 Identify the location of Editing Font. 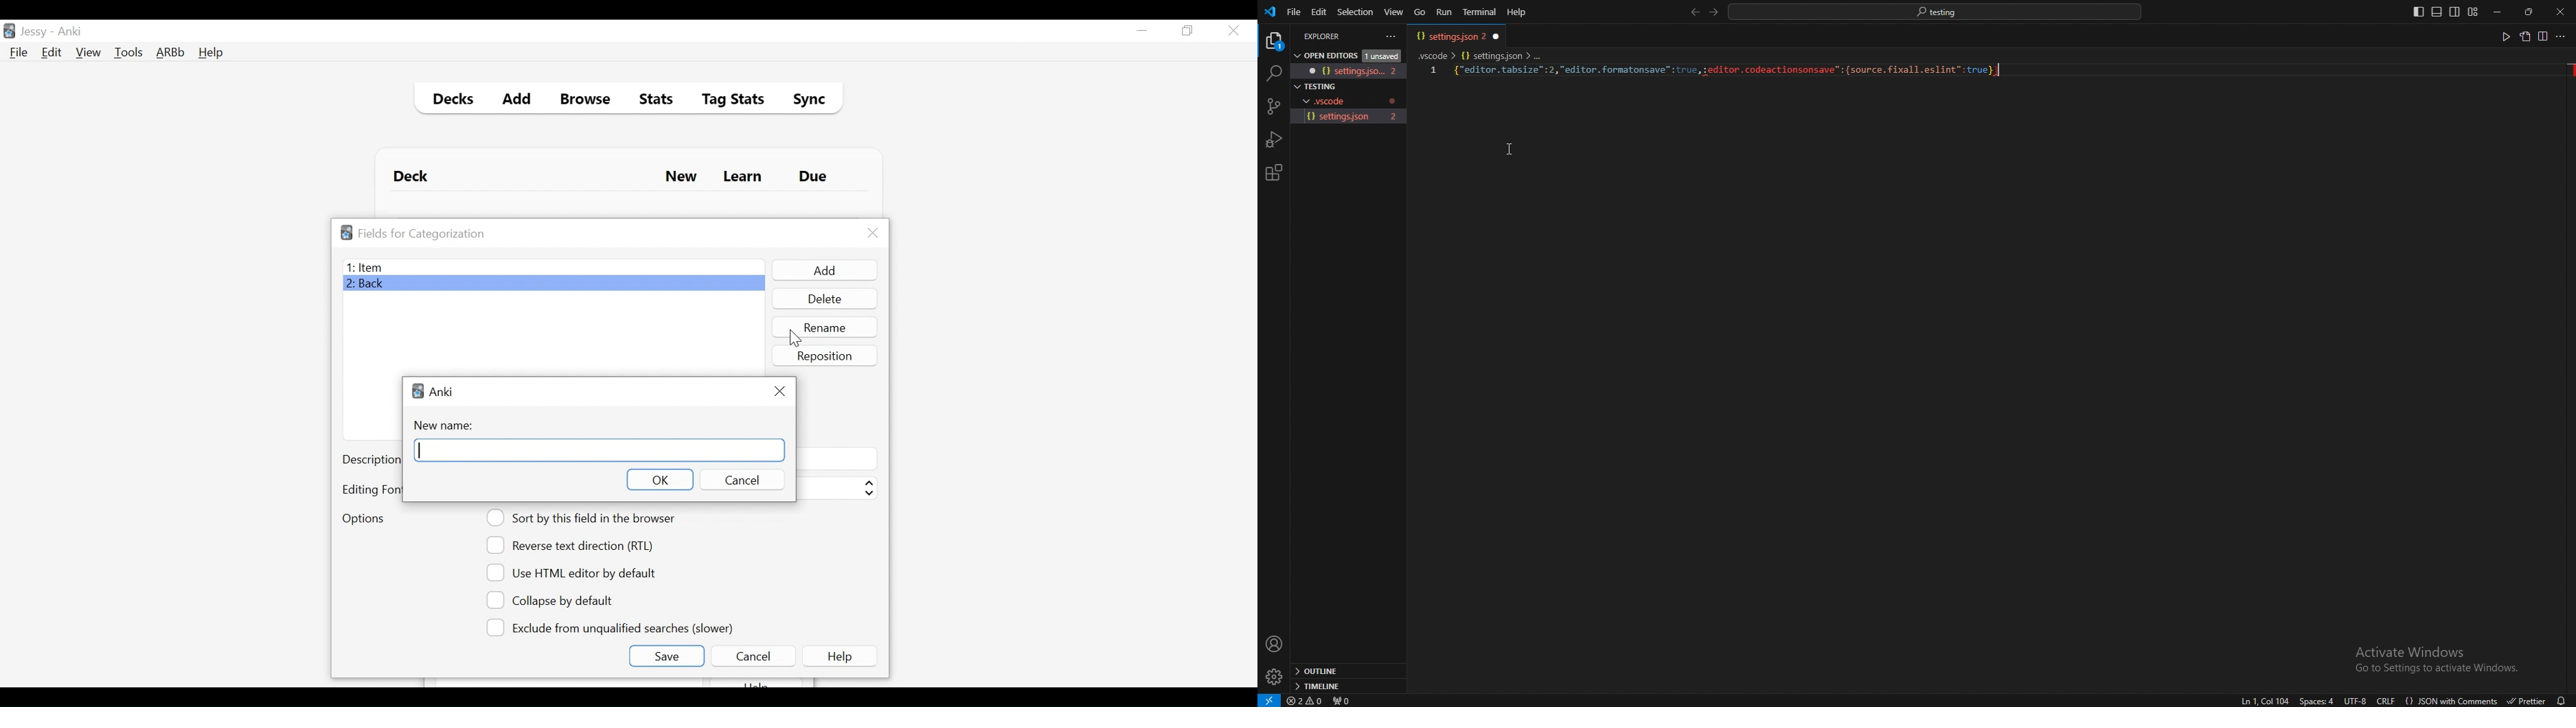
(371, 490).